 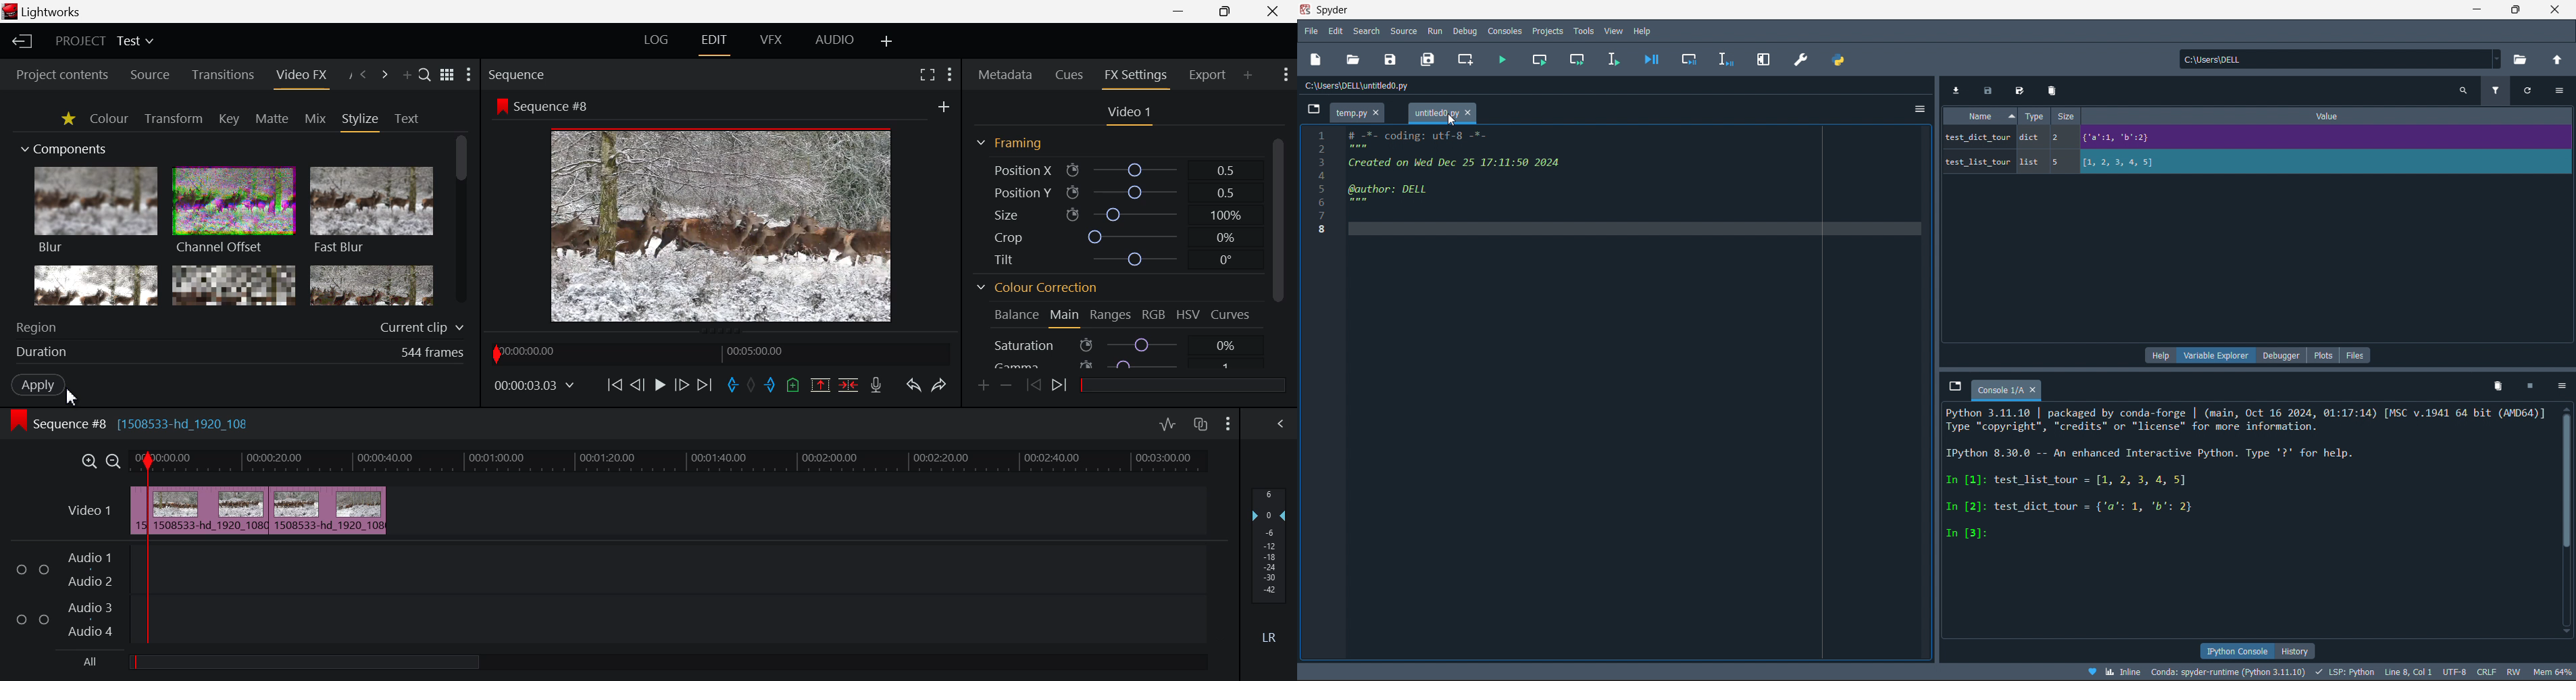 What do you see at coordinates (718, 352) in the screenshot?
I see `Project Timeline Navigator` at bounding box center [718, 352].